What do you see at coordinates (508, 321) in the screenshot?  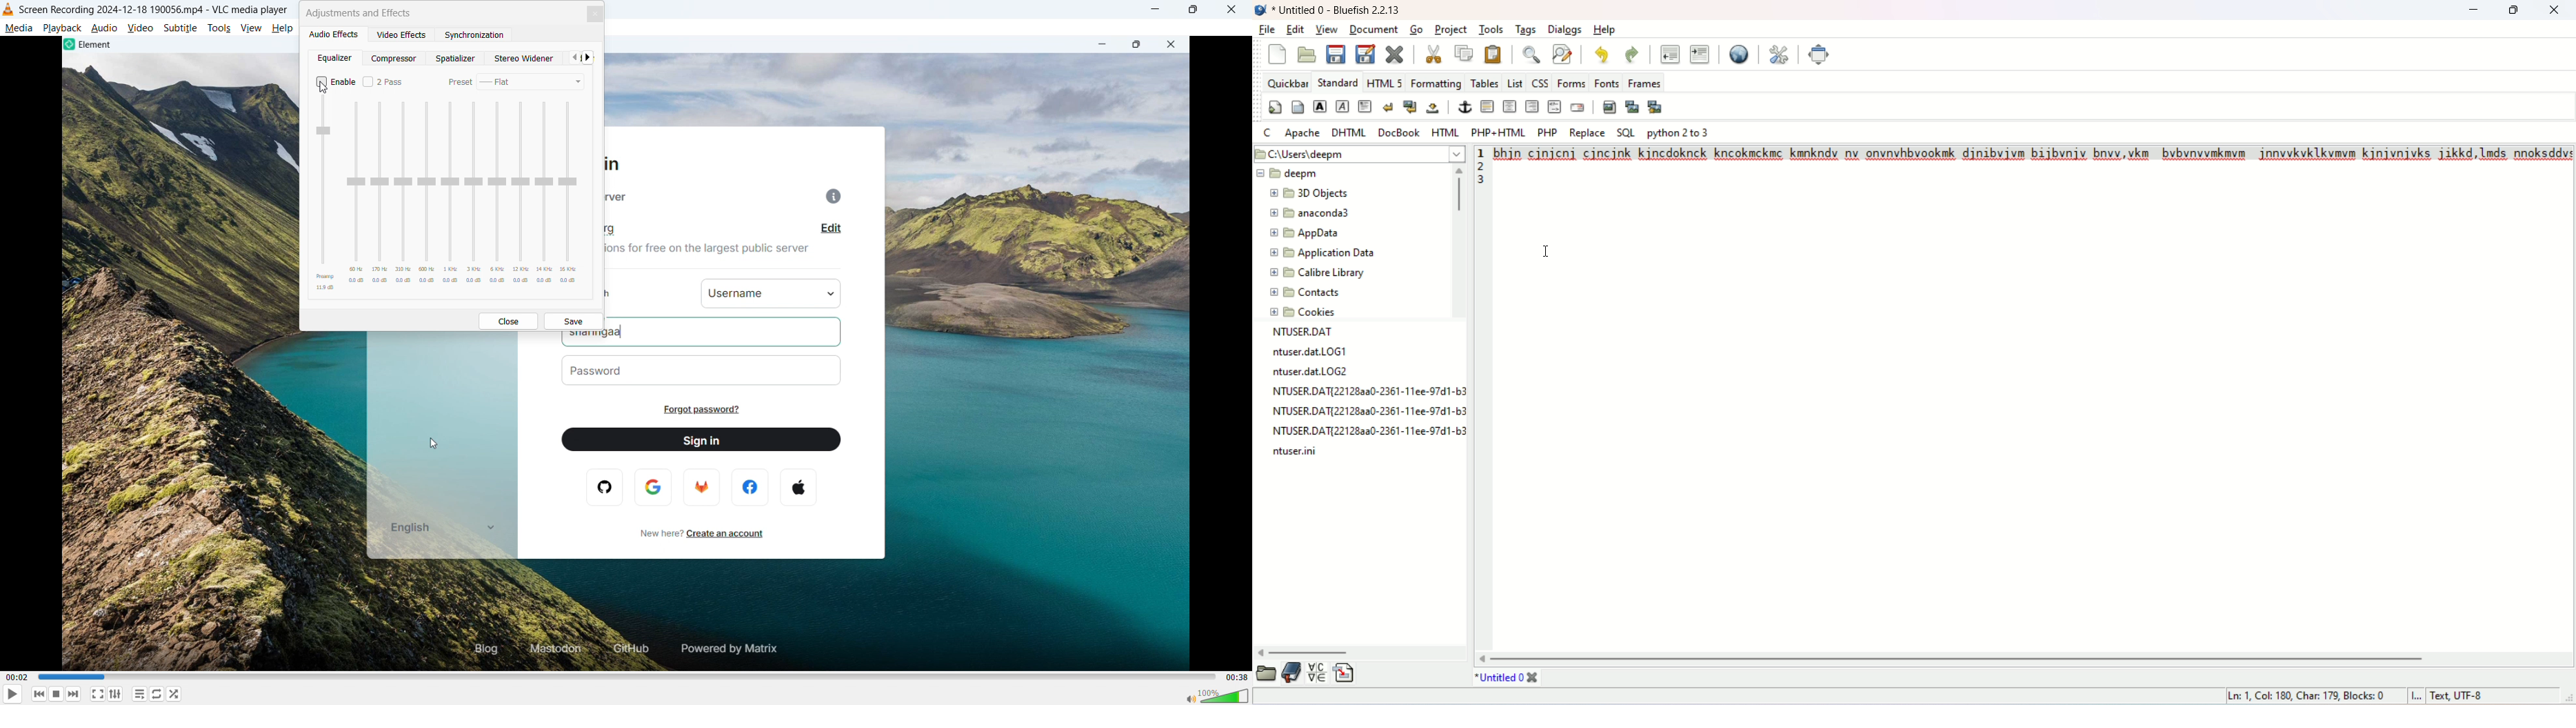 I see `Close` at bounding box center [508, 321].